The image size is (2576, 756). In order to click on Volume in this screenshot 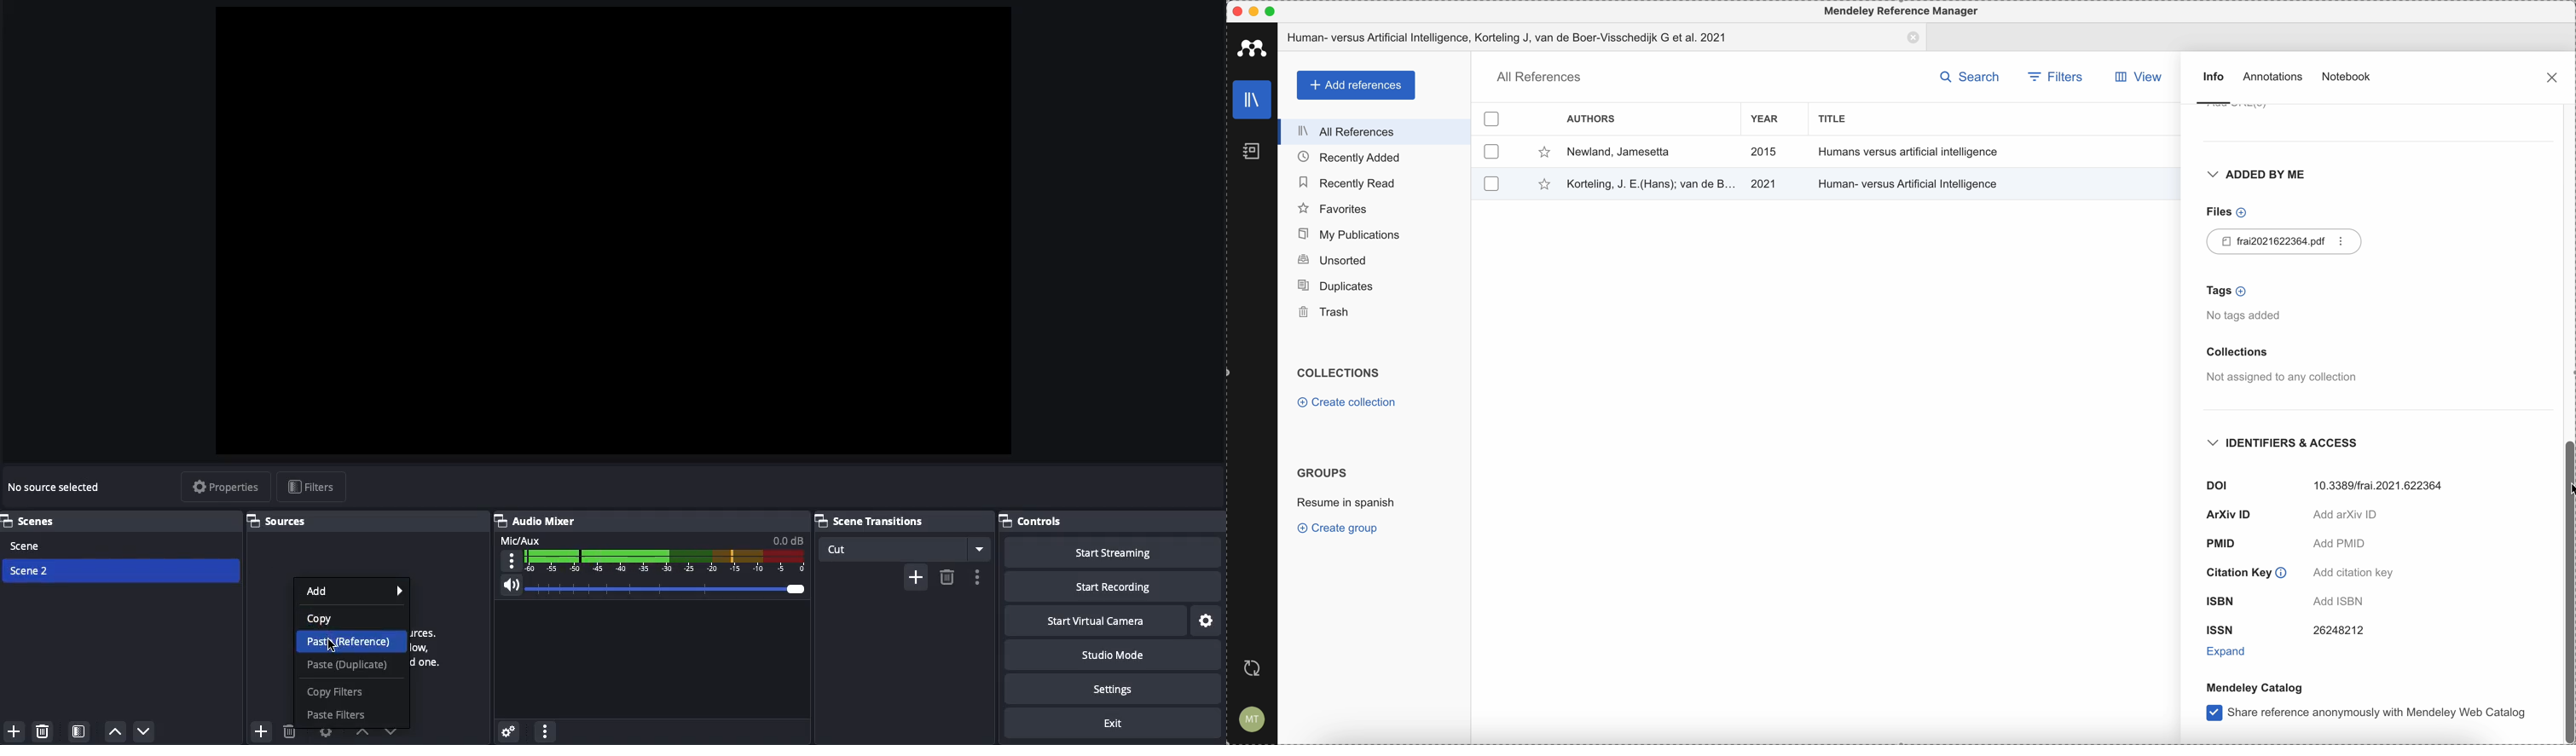, I will do `click(654, 586)`.